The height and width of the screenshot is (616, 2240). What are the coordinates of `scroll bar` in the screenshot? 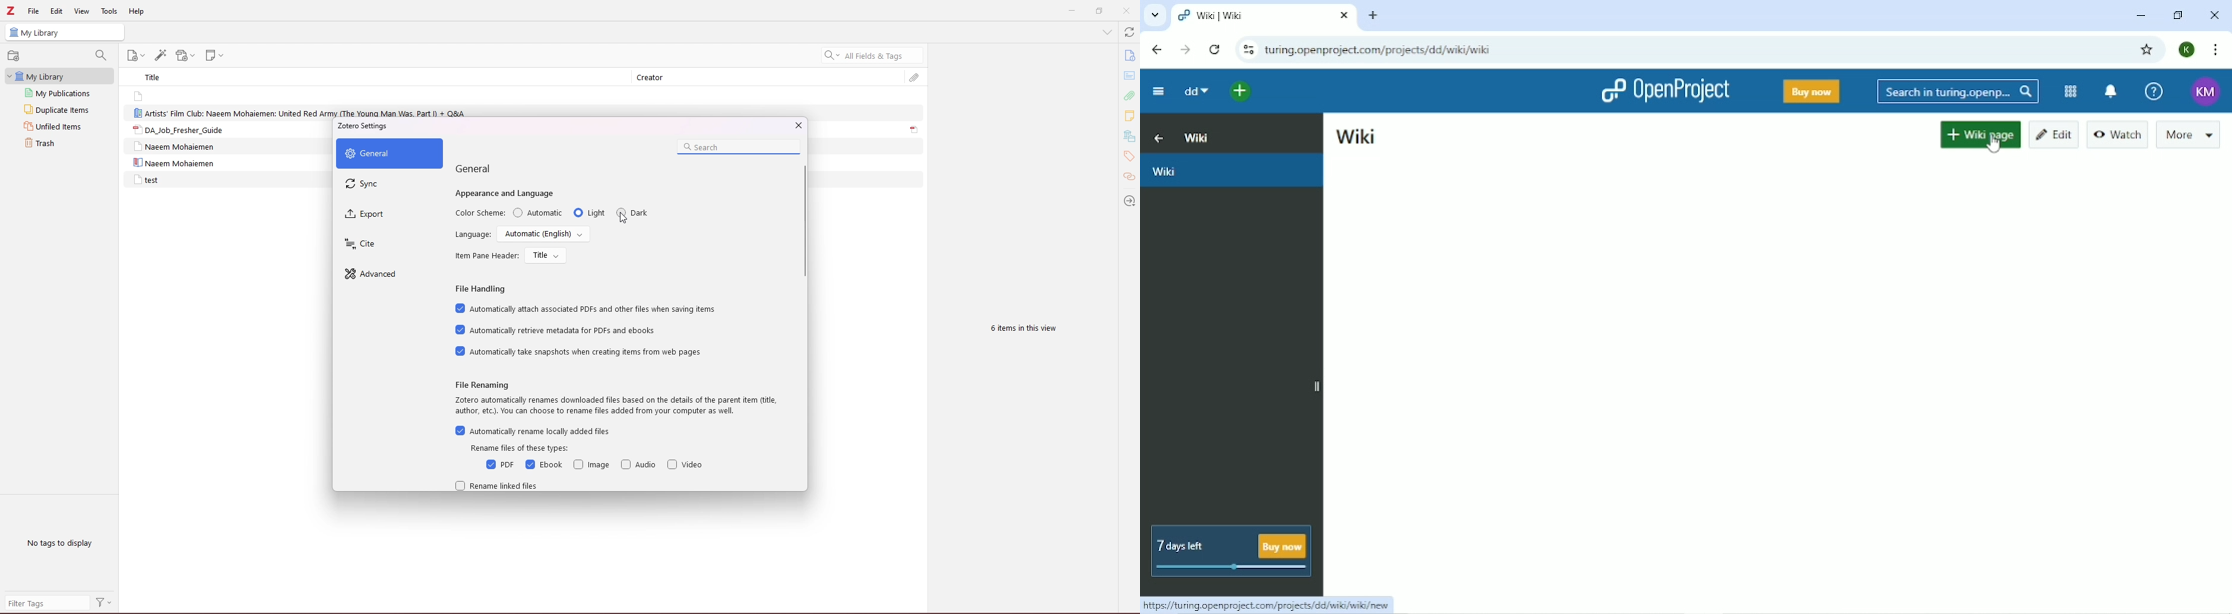 It's located at (806, 221).